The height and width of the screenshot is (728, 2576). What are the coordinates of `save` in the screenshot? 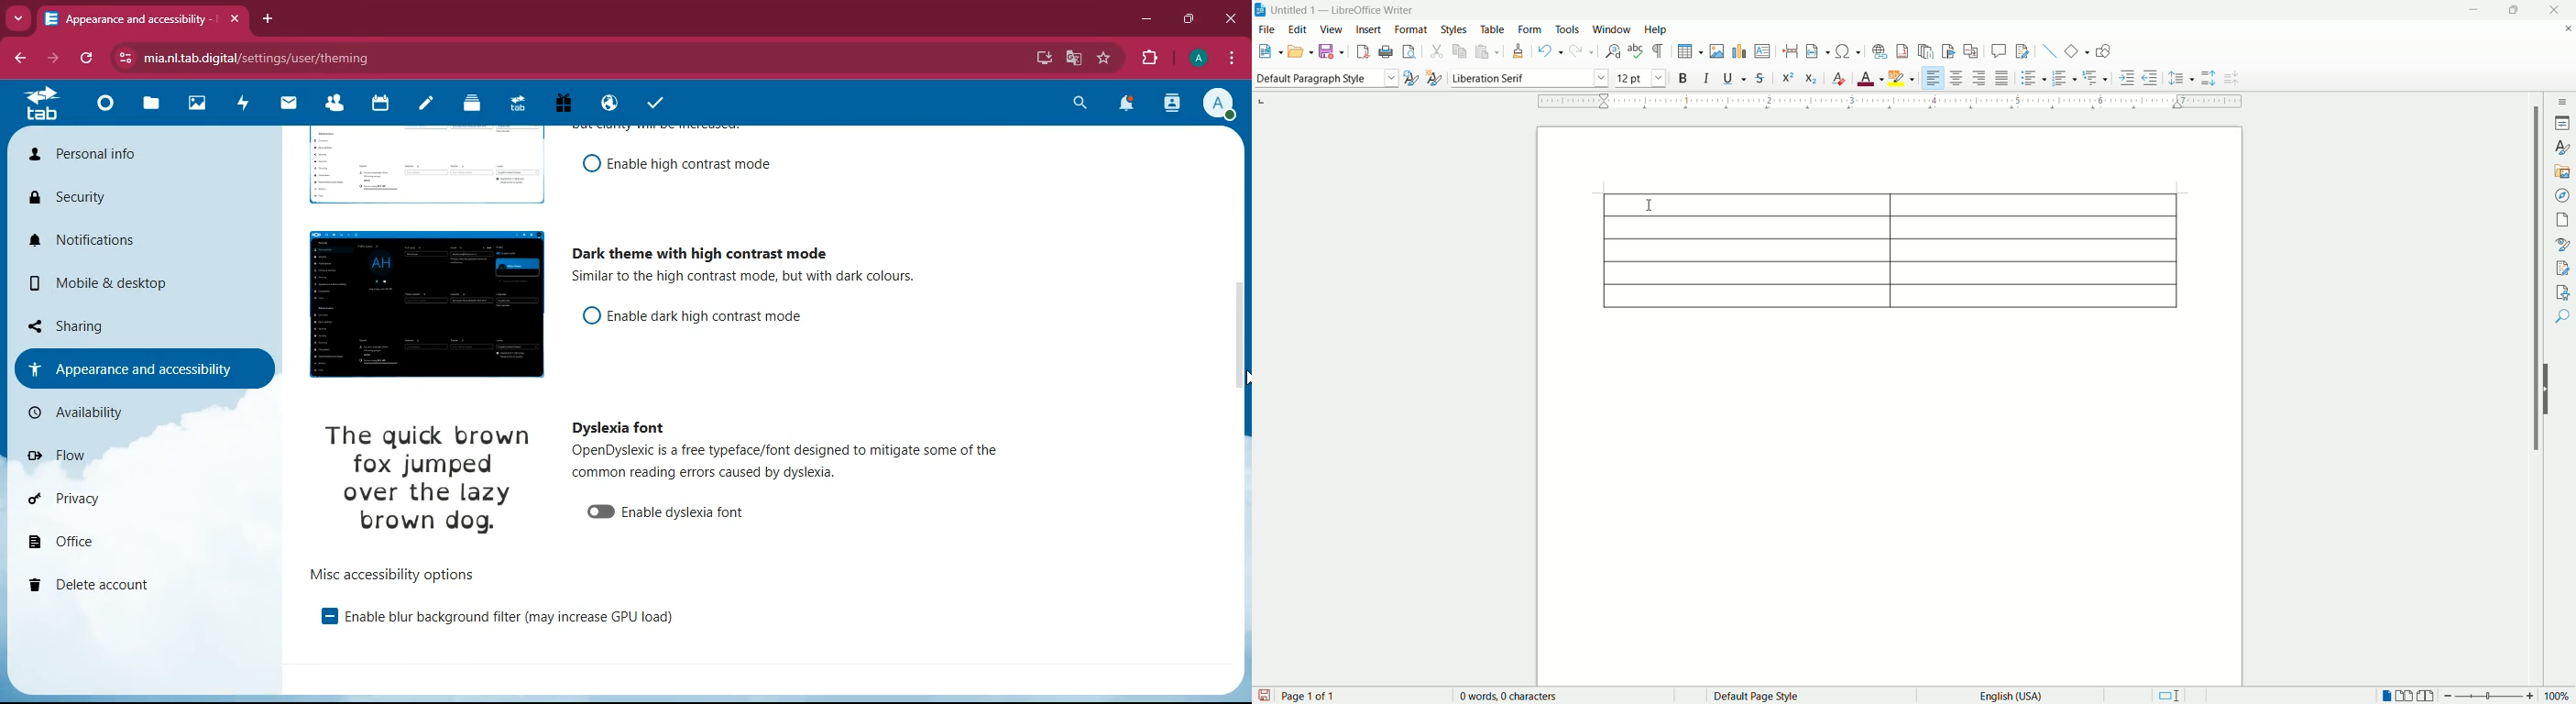 It's located at (1330, 51).